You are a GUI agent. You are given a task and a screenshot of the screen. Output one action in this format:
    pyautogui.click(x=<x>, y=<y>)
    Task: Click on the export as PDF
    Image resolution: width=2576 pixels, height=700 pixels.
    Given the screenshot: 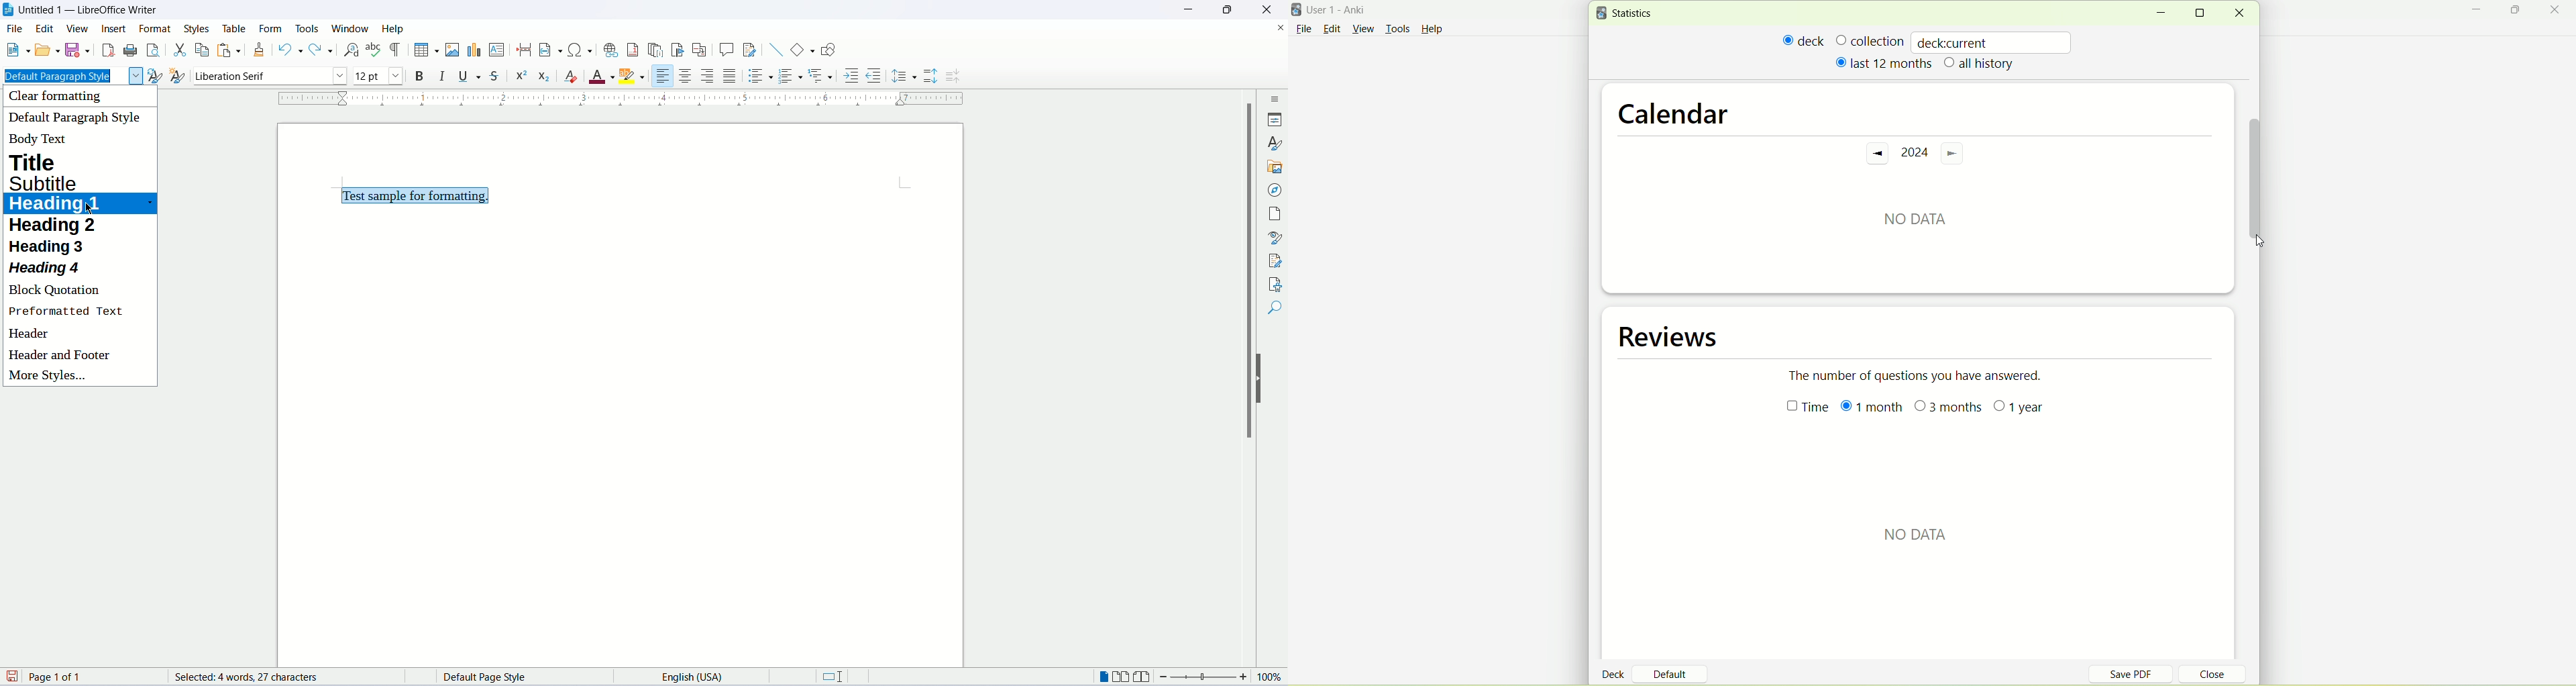 What is the action you would take?
    pyautogui.click(x=107, y=50)
    